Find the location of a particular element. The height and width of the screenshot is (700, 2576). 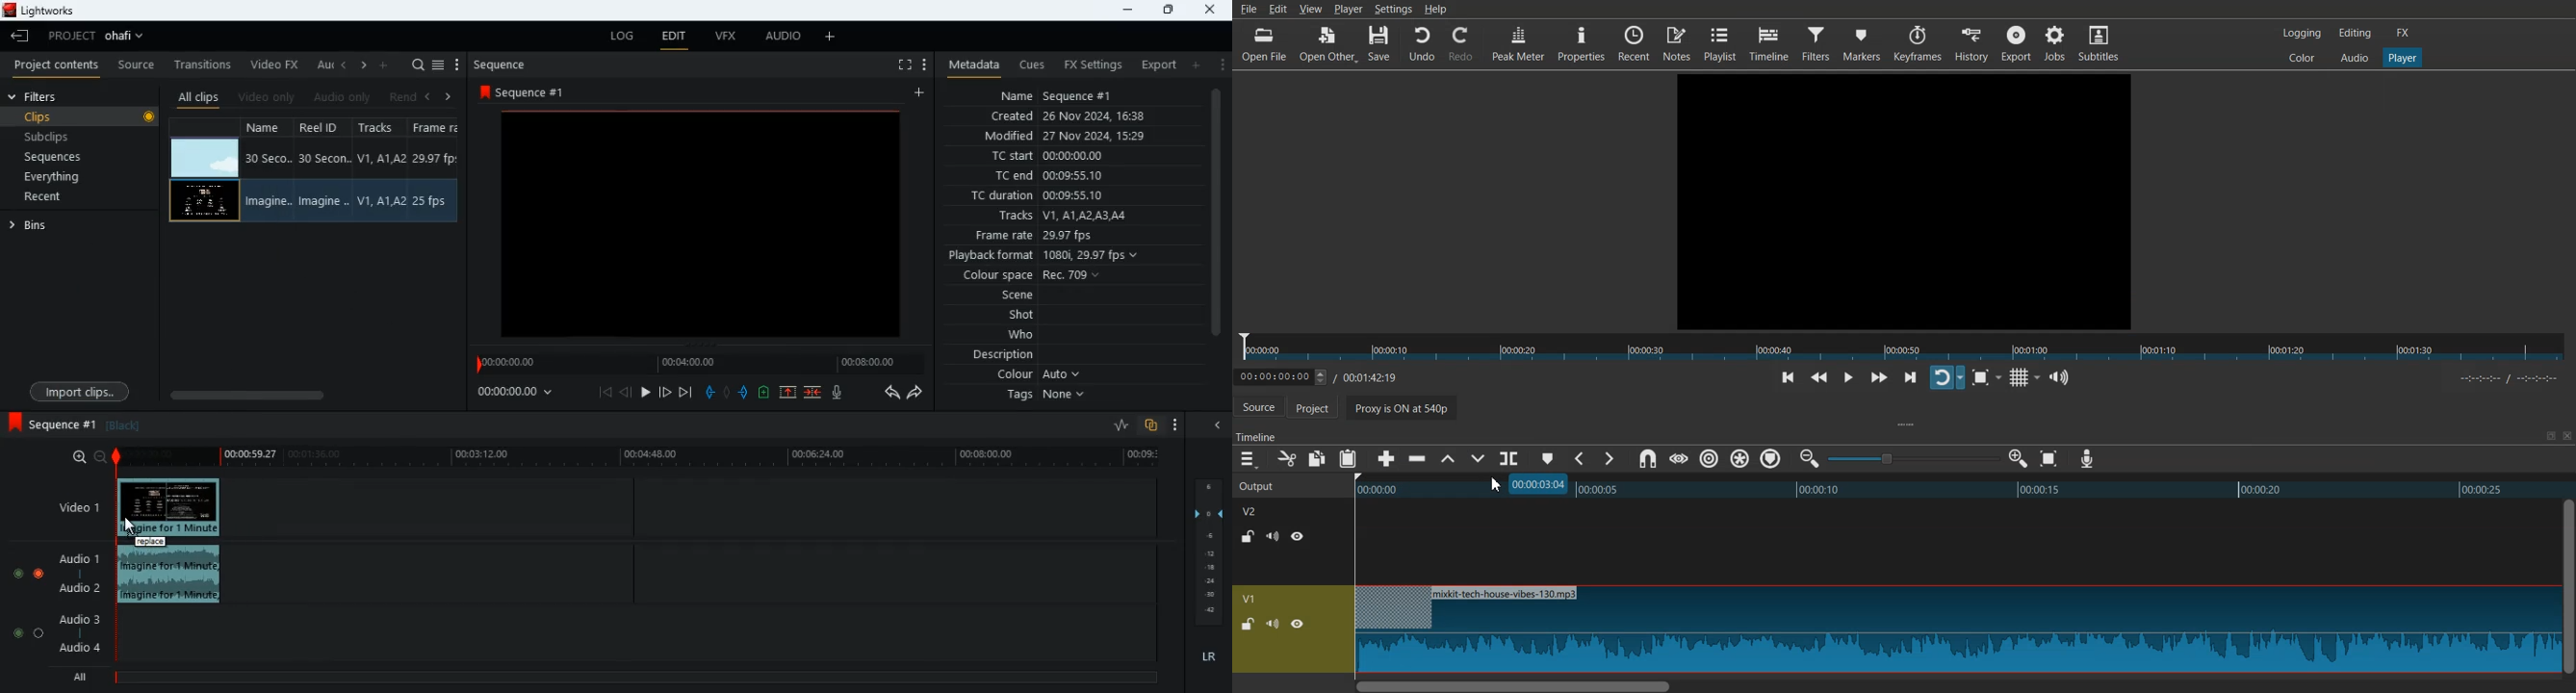

Close is located at coordinates (2566, 436).